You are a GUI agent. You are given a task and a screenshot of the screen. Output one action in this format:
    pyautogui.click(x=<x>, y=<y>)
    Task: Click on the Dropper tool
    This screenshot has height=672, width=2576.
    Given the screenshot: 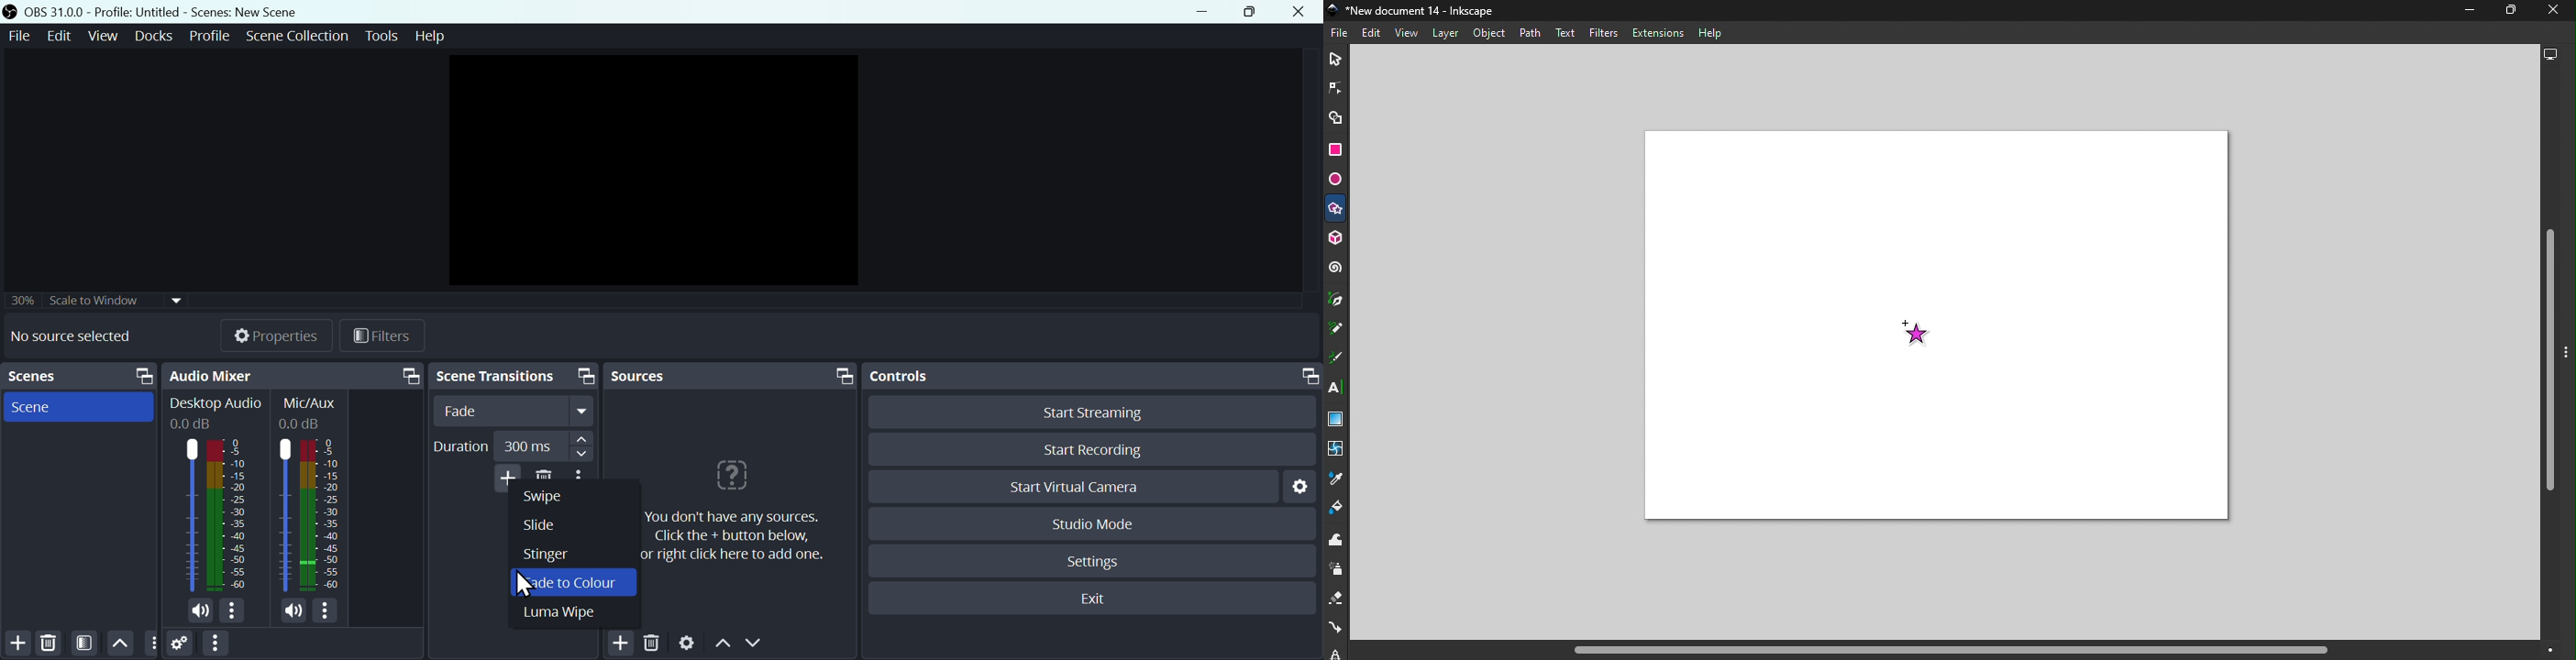 What is the action you would take?
    pyautogui.click(x=1336, y=481)
    